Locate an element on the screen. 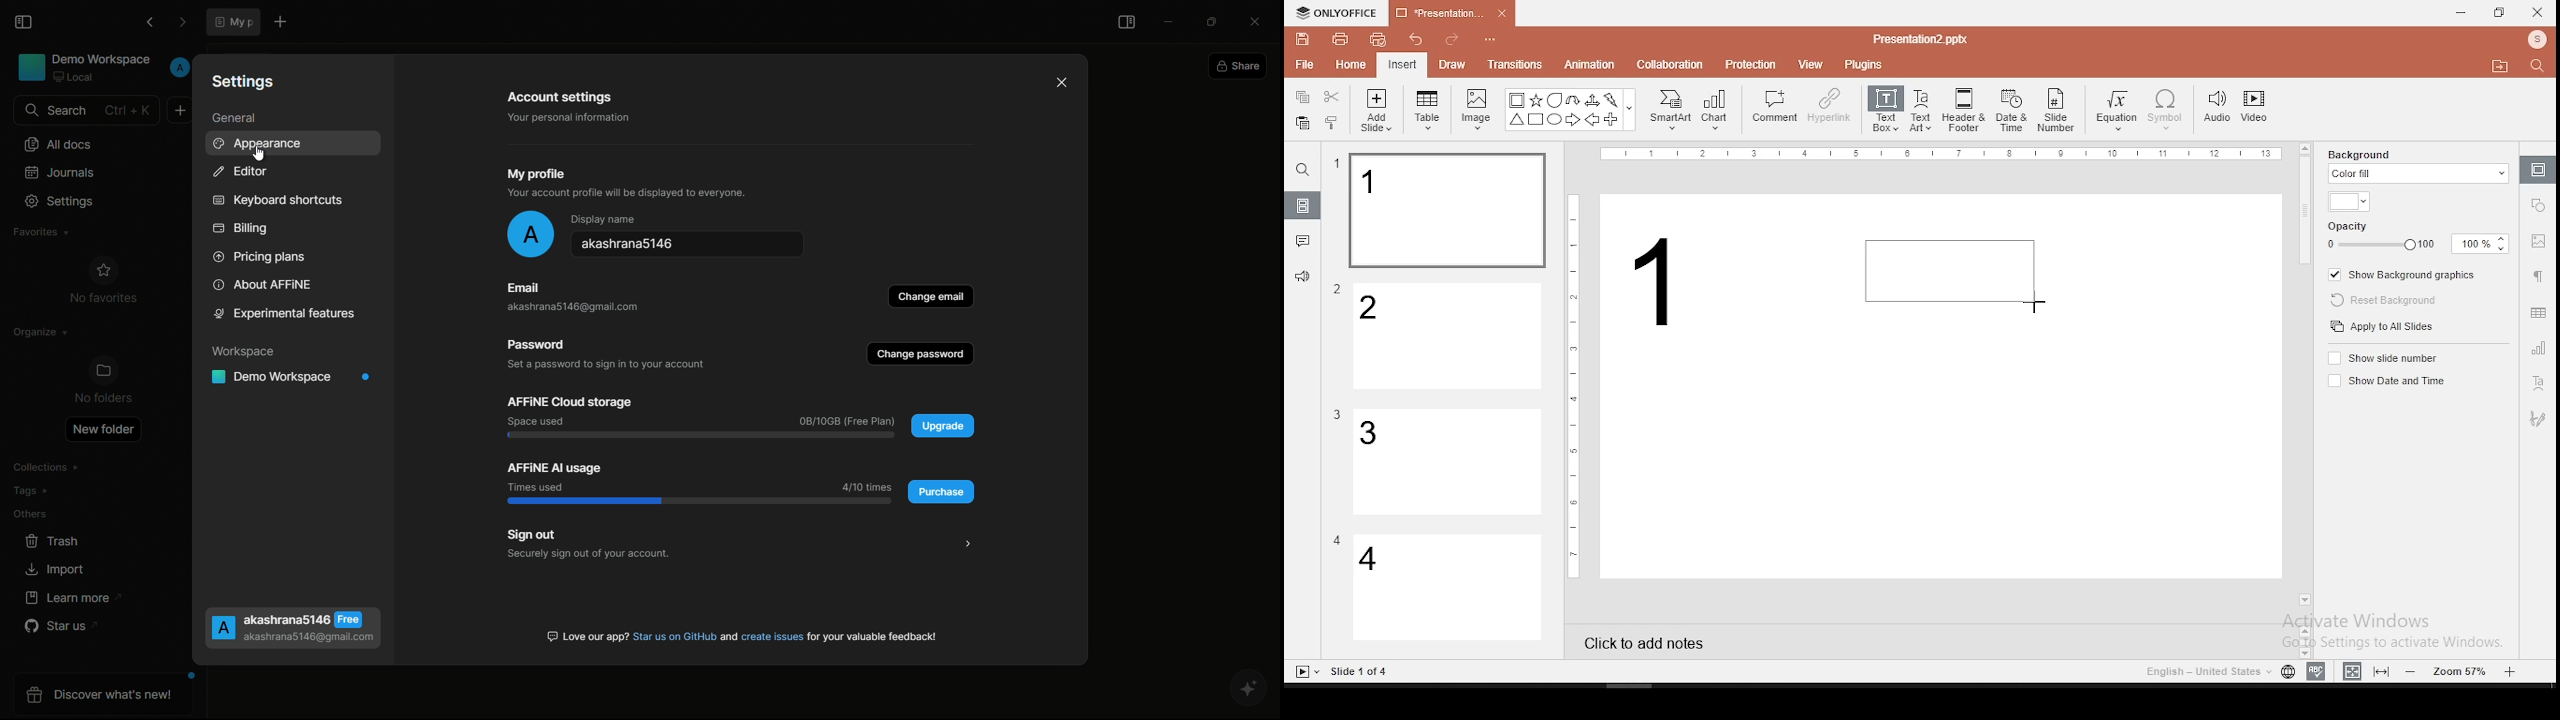 The image size is (2576, 728). general is located at coordinates (233, 119).